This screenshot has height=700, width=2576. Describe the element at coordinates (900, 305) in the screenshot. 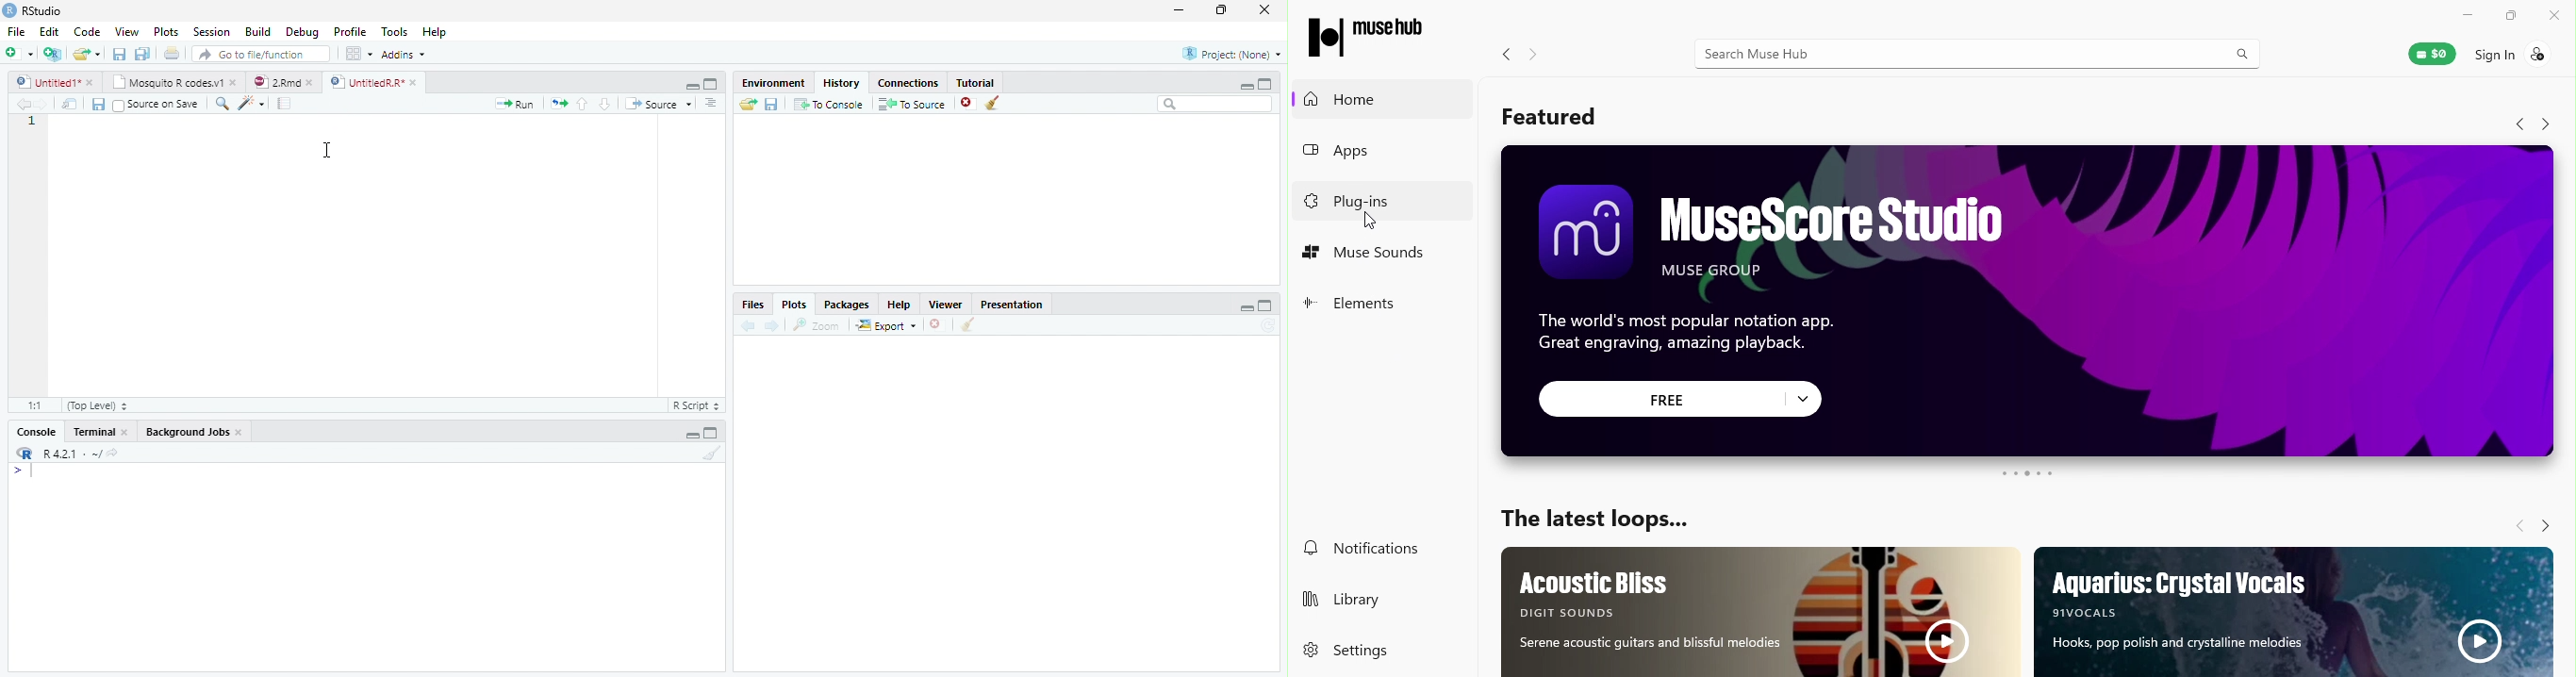

I see `Help` at that location.